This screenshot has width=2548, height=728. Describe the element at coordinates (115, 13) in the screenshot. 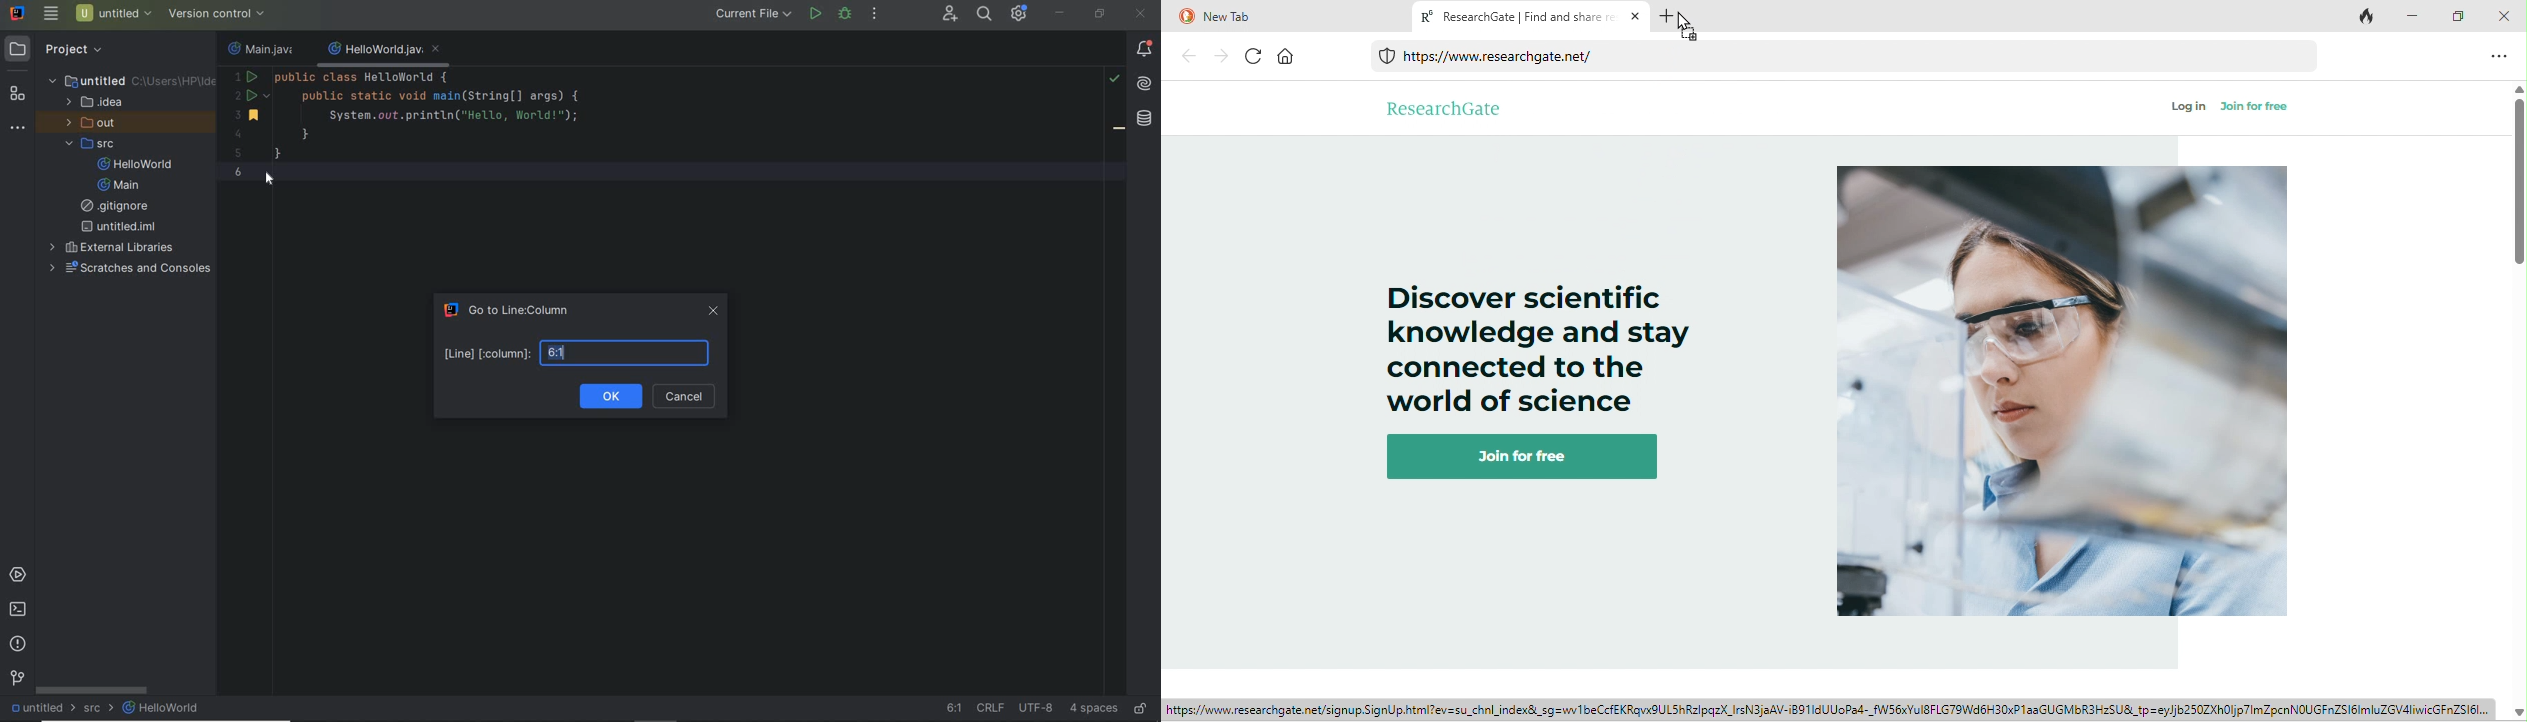

I see `project name` at that location.